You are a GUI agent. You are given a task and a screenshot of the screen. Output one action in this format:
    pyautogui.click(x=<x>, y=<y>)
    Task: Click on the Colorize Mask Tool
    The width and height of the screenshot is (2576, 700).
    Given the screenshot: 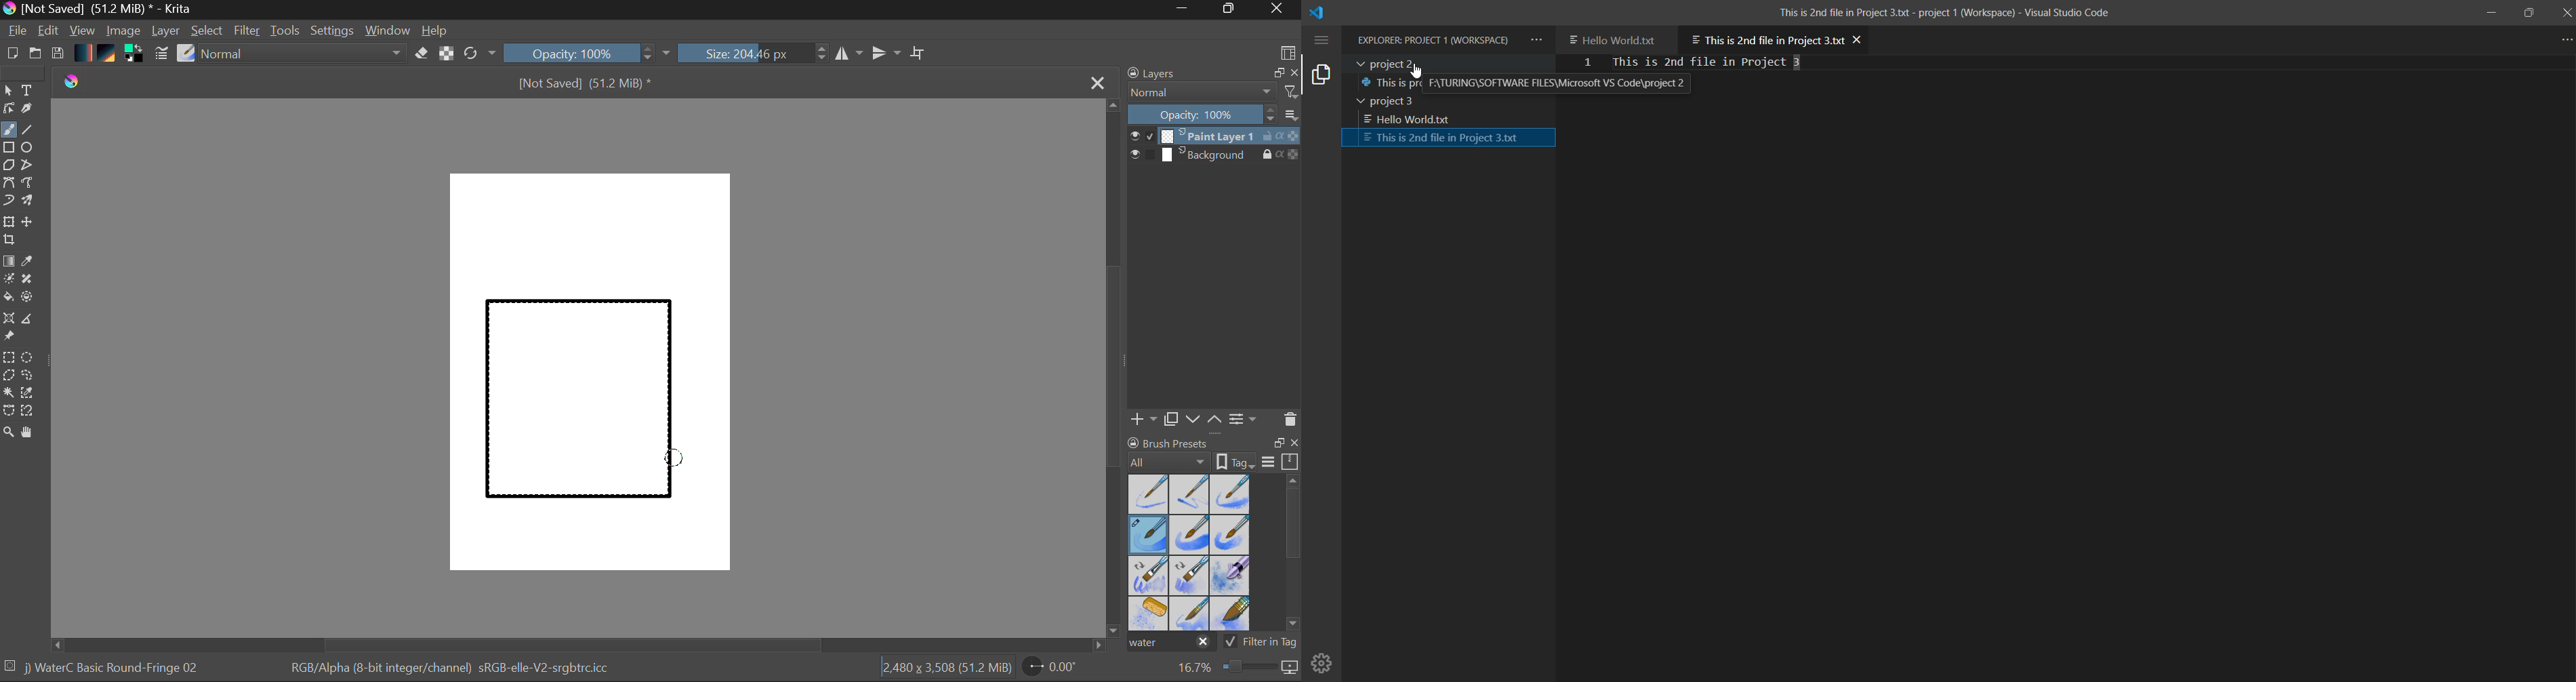 What is the action you would take?
    pyautogui.click(x=9, y=280)
    